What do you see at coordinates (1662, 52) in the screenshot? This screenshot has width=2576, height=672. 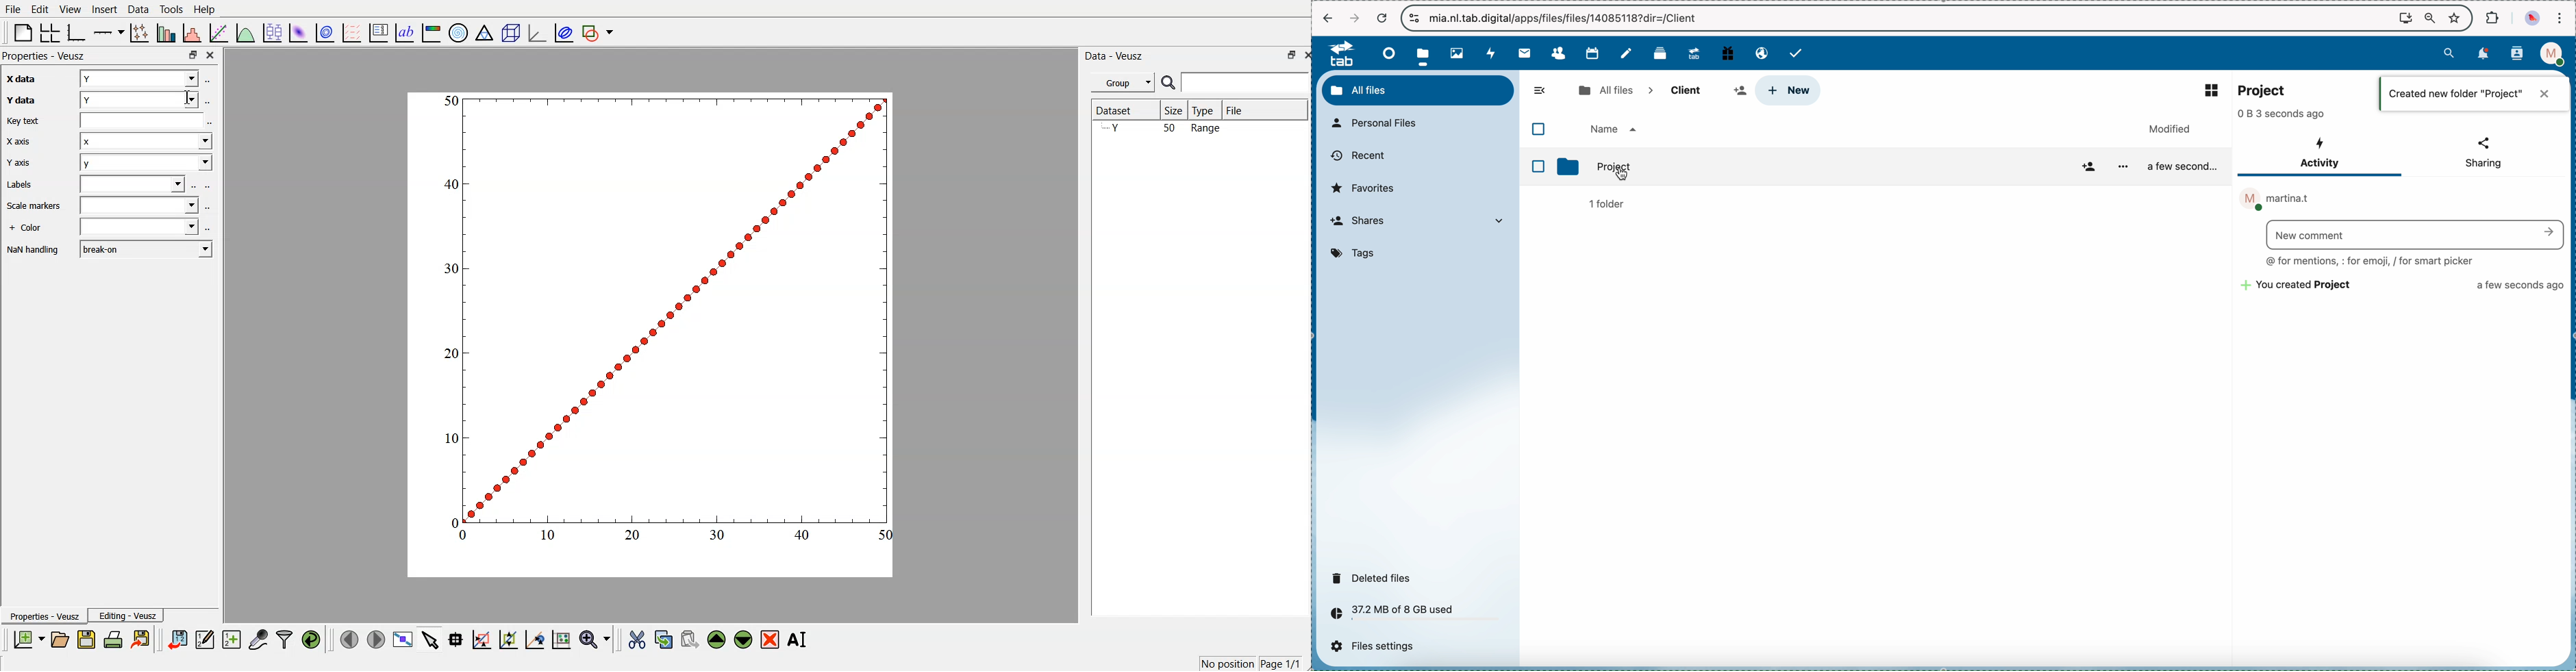 I see `deck` at bounding box center [1662, 52].